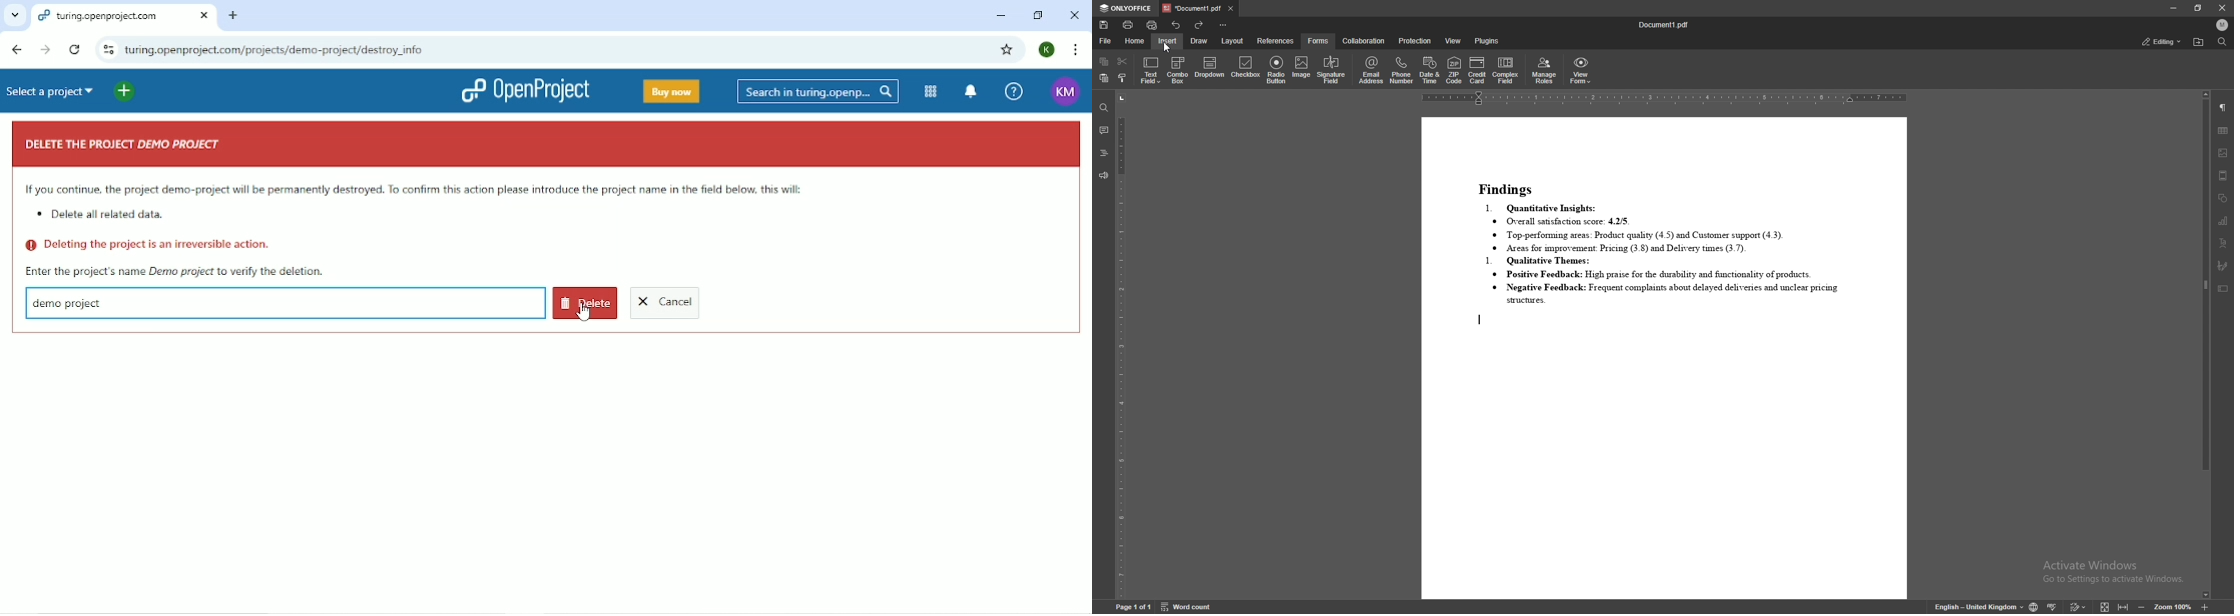 The height and width of the screenshot is (616, 2240). What do you see at coordinates (104, 216) in the screenshot?
I see `Delete all related data` at bounding box center [104, 216].